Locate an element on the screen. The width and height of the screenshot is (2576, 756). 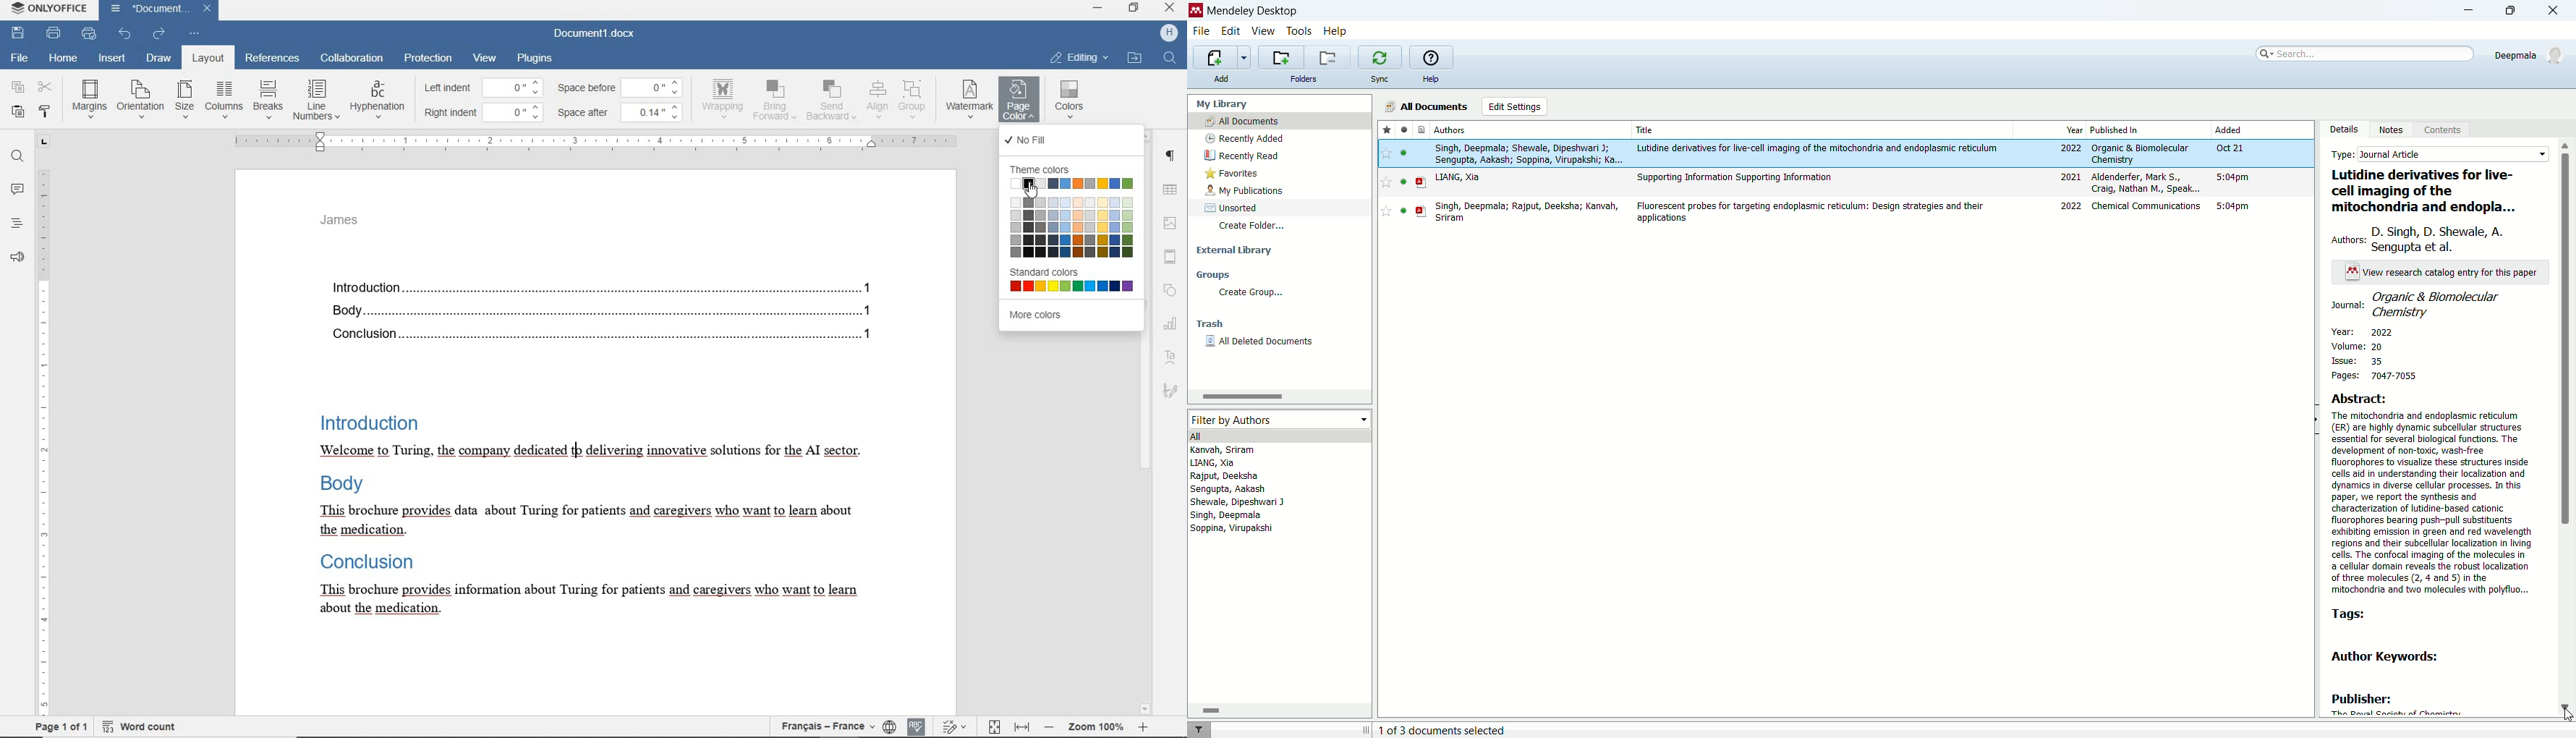
cut is located at coordinates (46, 86).